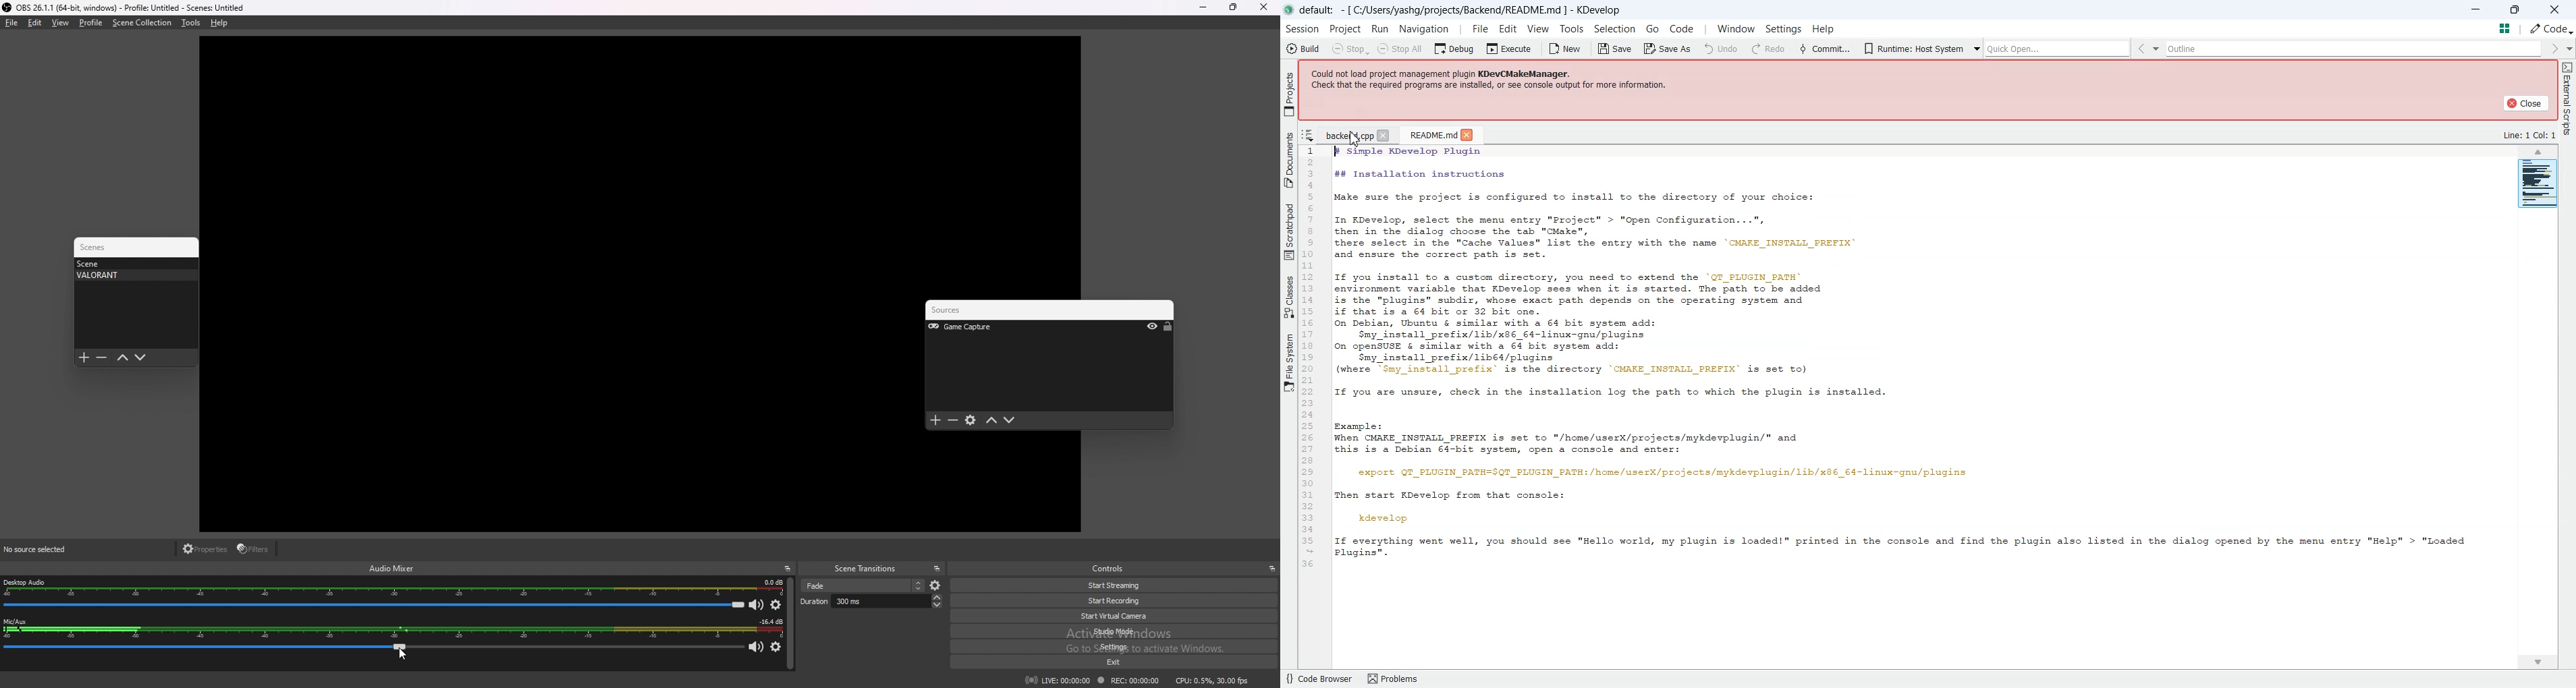  I want to click on Session, so click(1301, 29).